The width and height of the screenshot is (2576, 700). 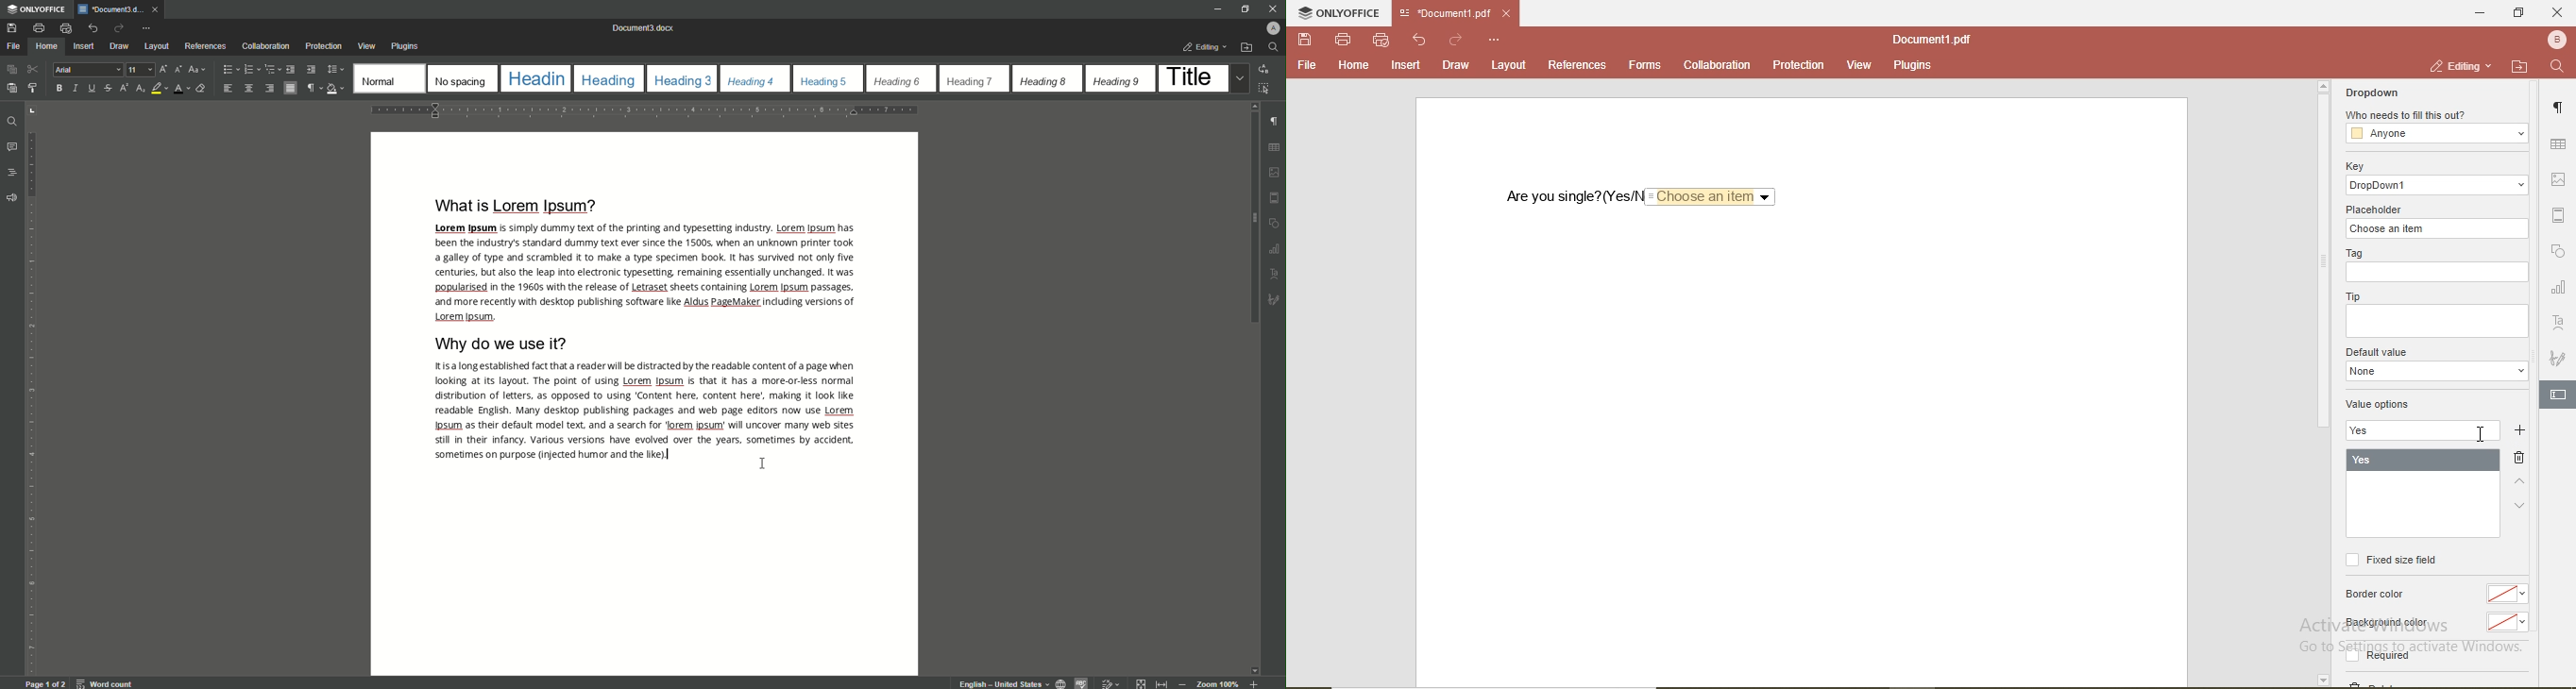 What do you see at coordinates (1275, 145) in the screenshot?
I see `grid` at bounding box center [1275, 145].